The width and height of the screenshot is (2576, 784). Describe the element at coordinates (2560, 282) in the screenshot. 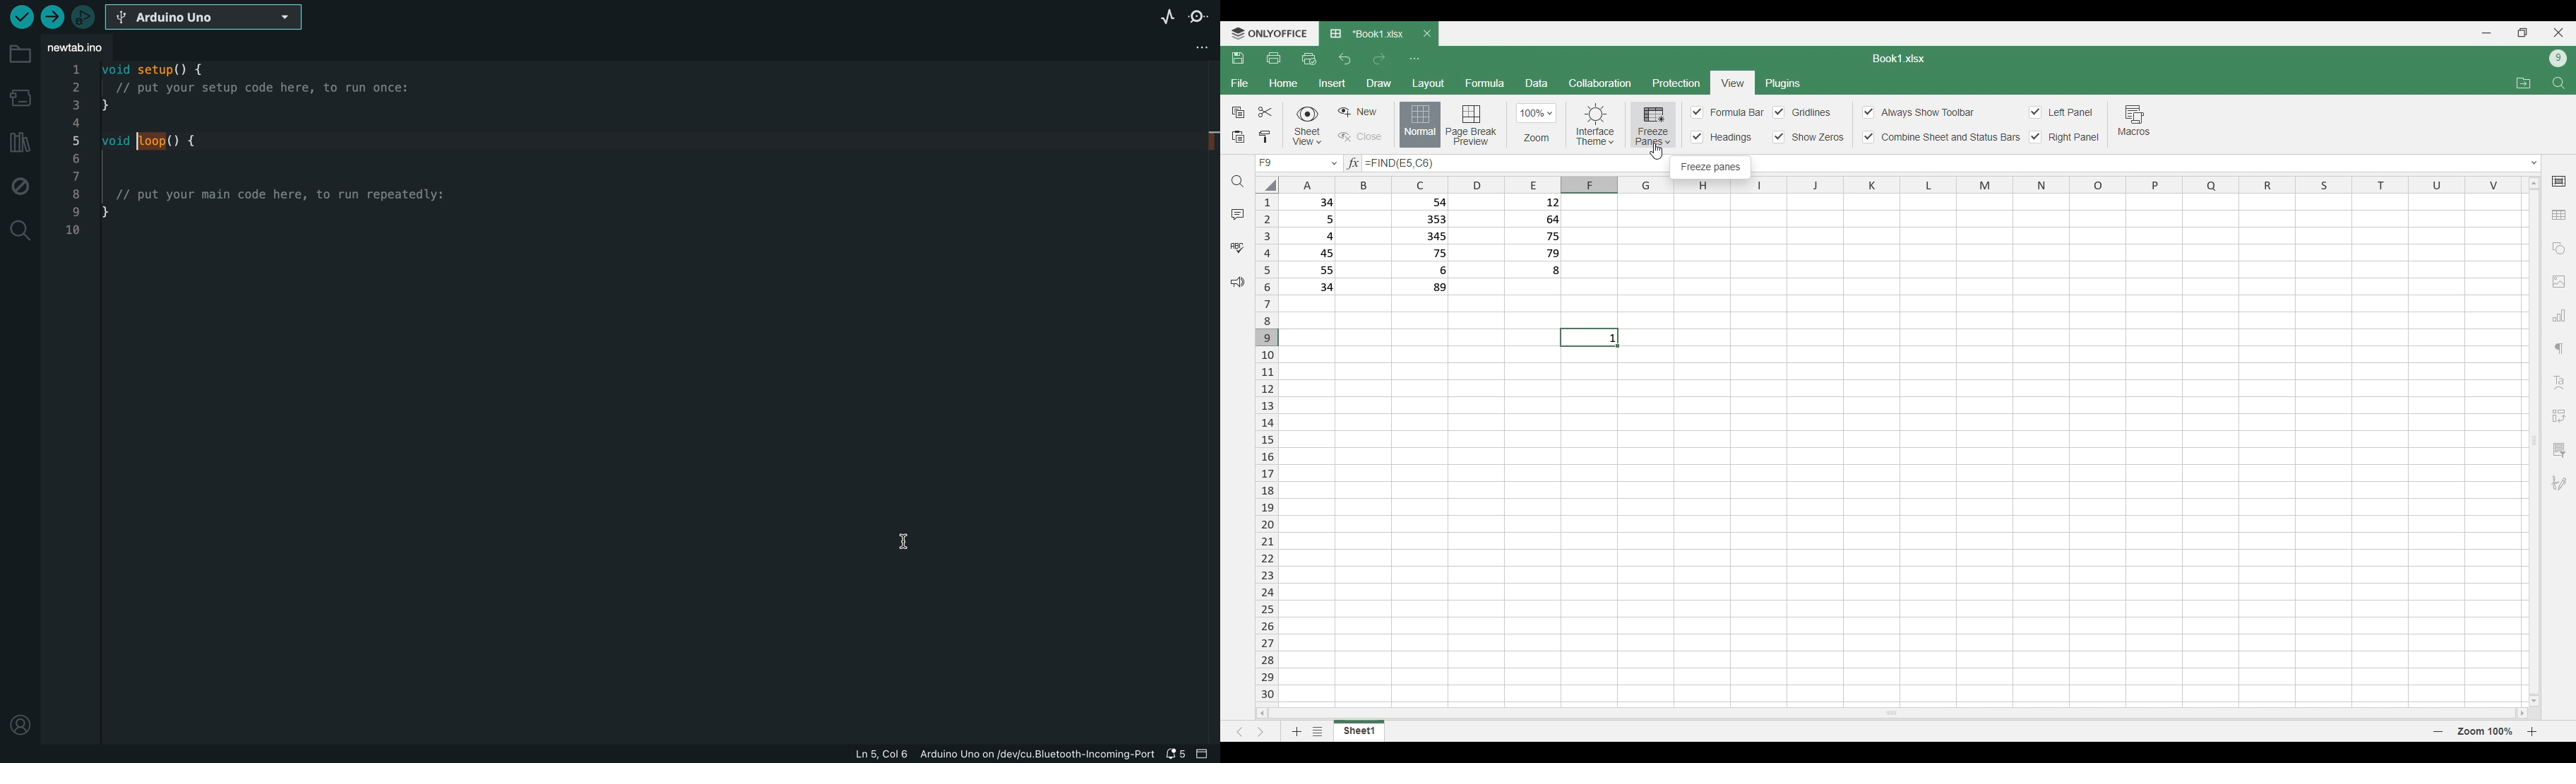

I see `Add image` at that location.